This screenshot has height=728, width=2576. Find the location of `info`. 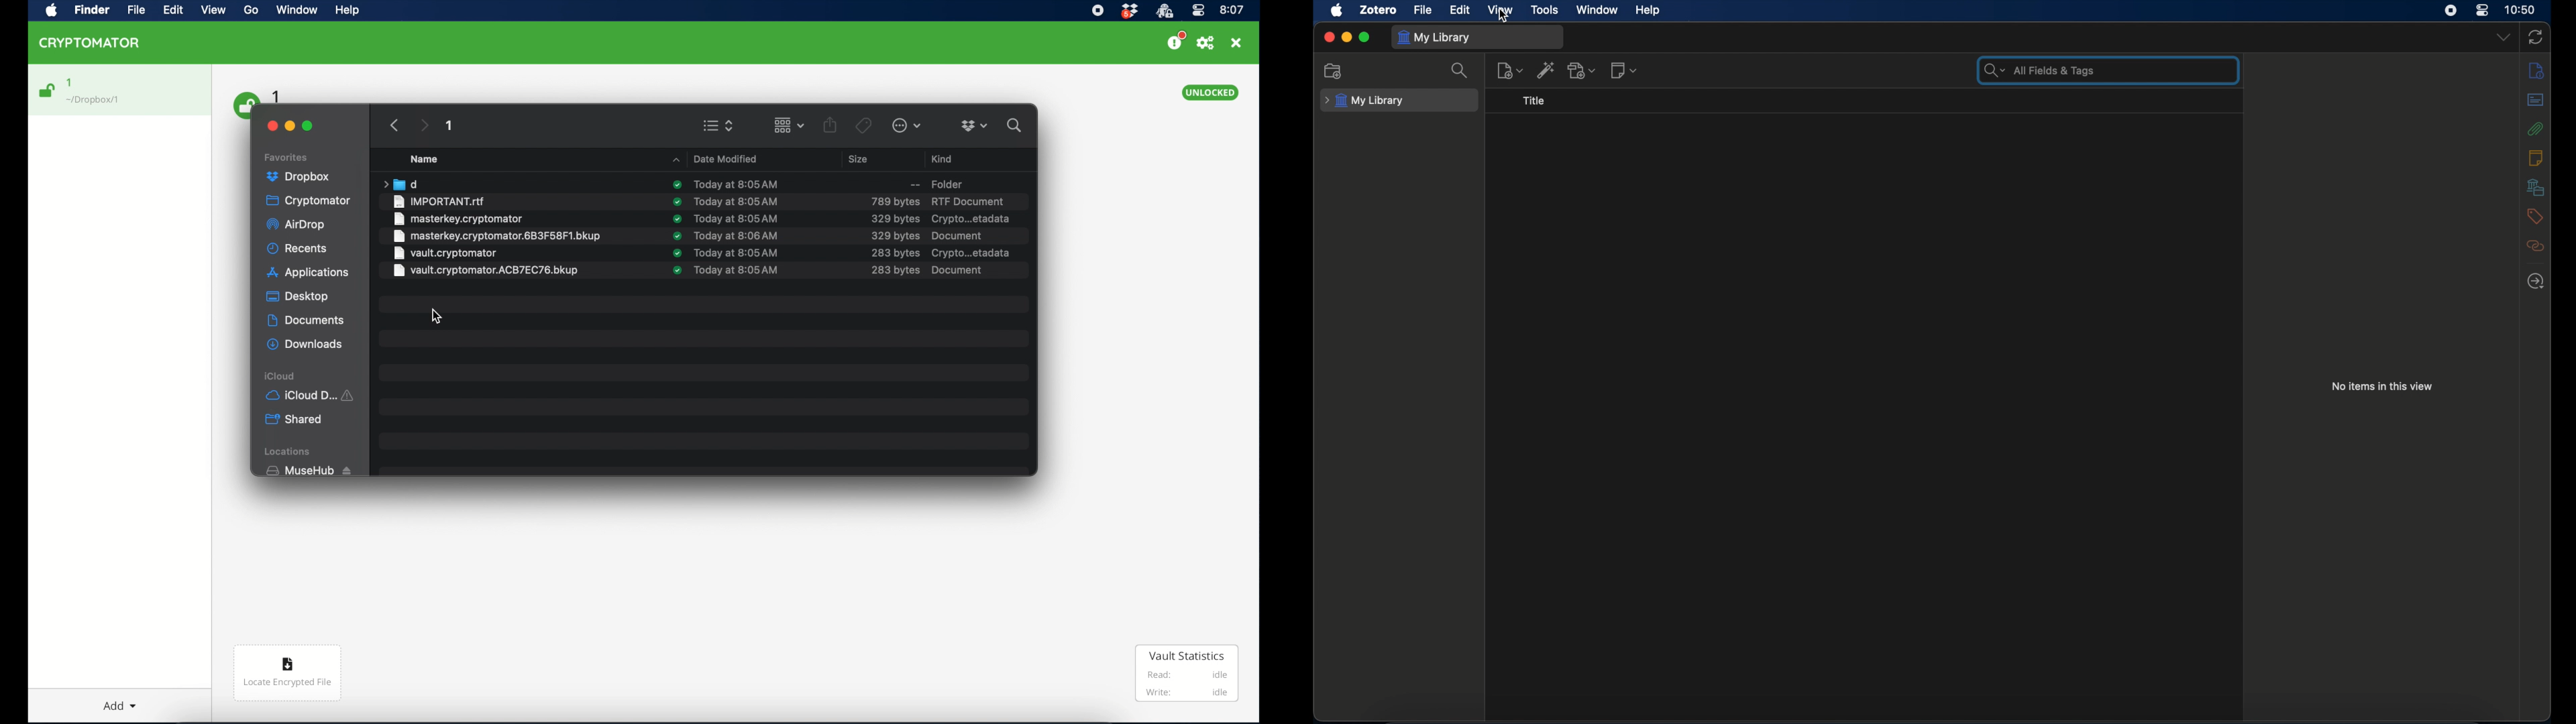

info is located at coordinates (2536, 70).